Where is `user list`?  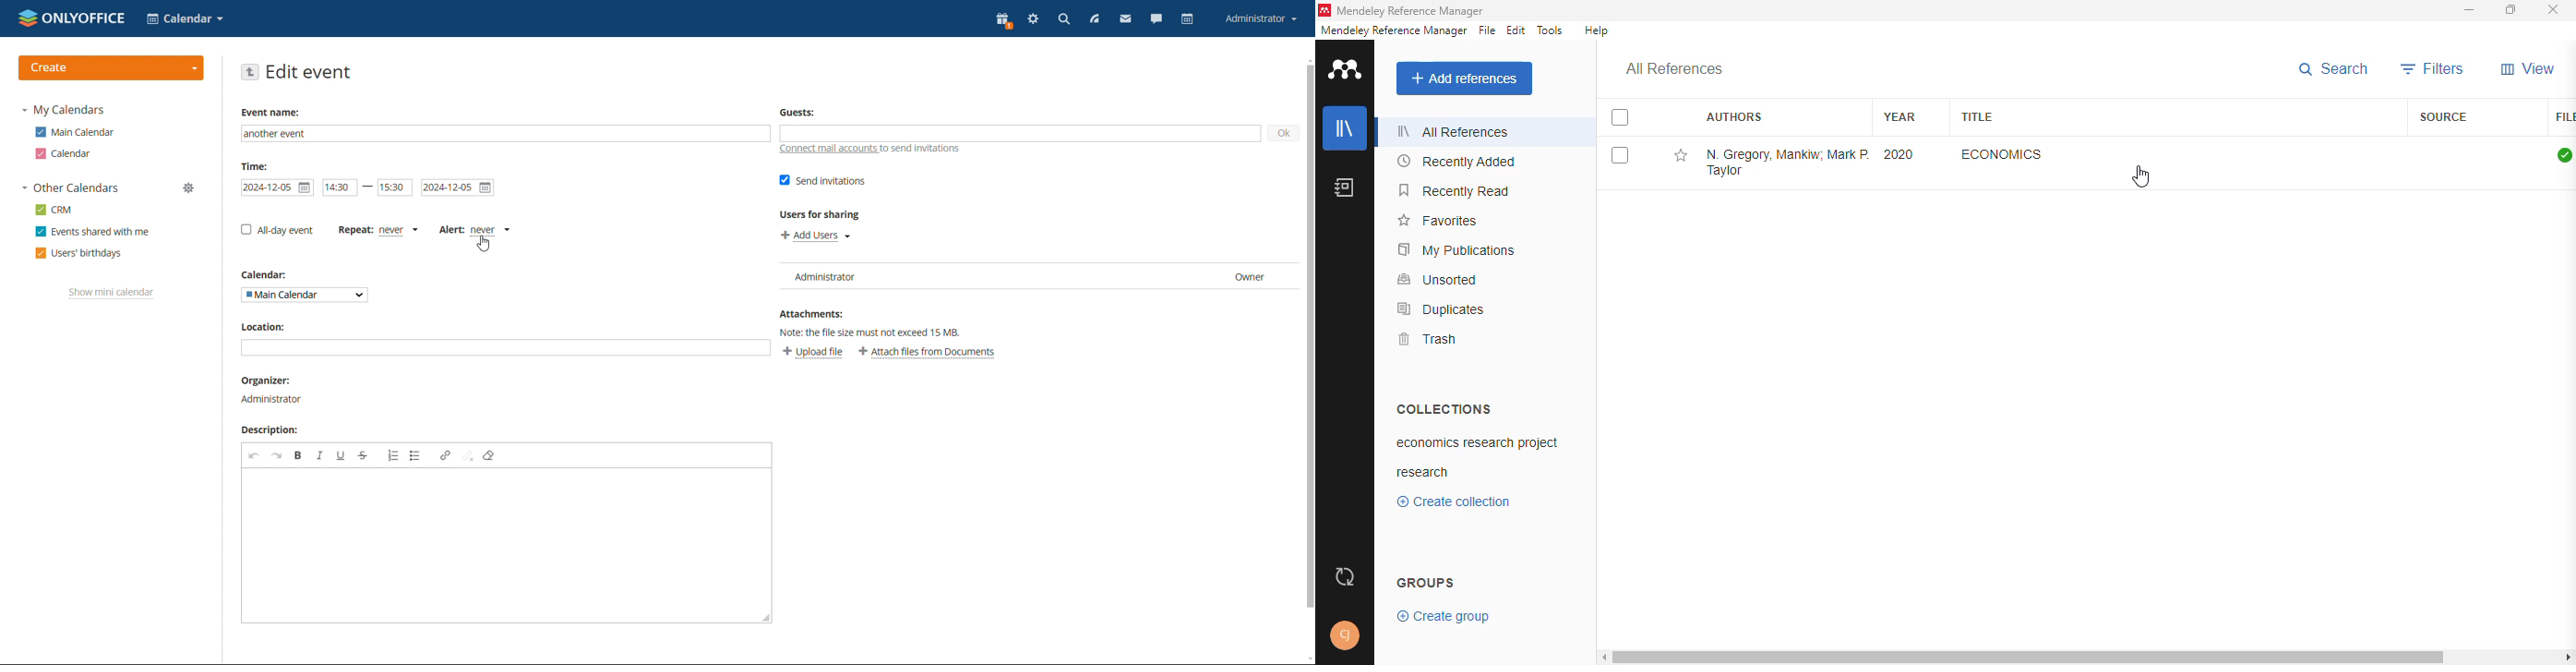 user list is located at coordinates (1040, 276).